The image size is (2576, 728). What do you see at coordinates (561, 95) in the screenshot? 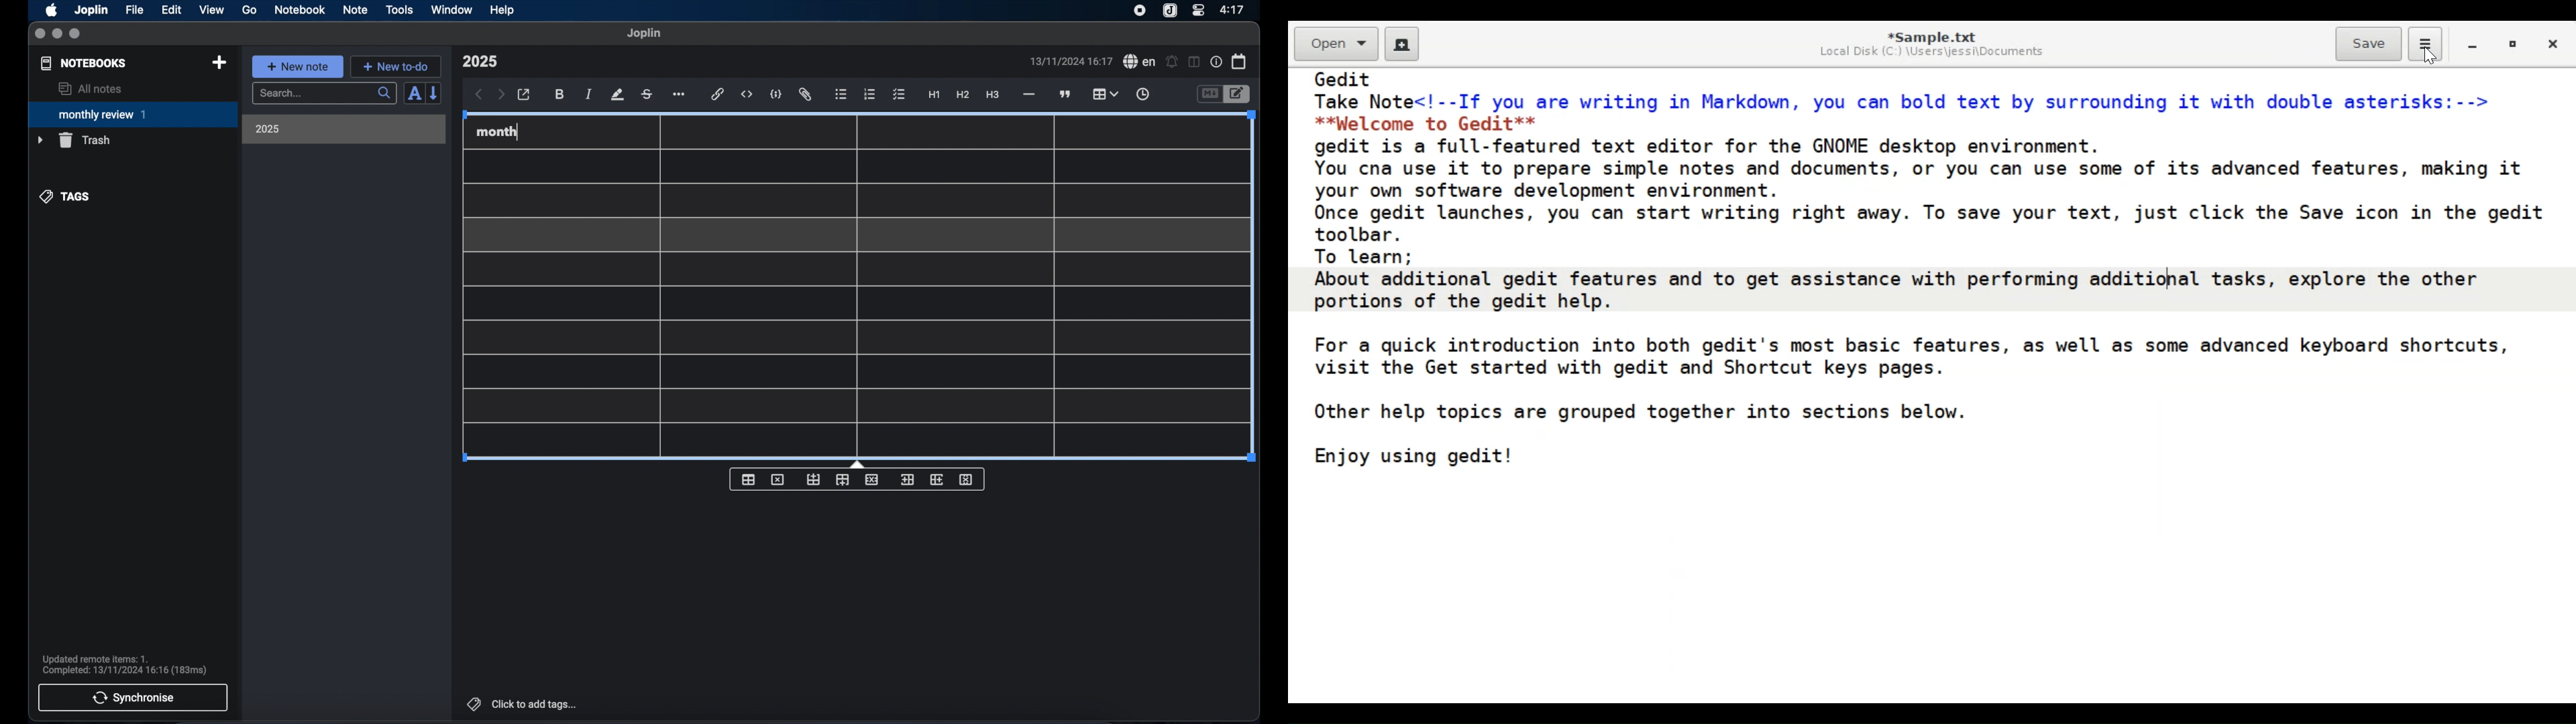
I see `bold` at bounding box center [561, 95].